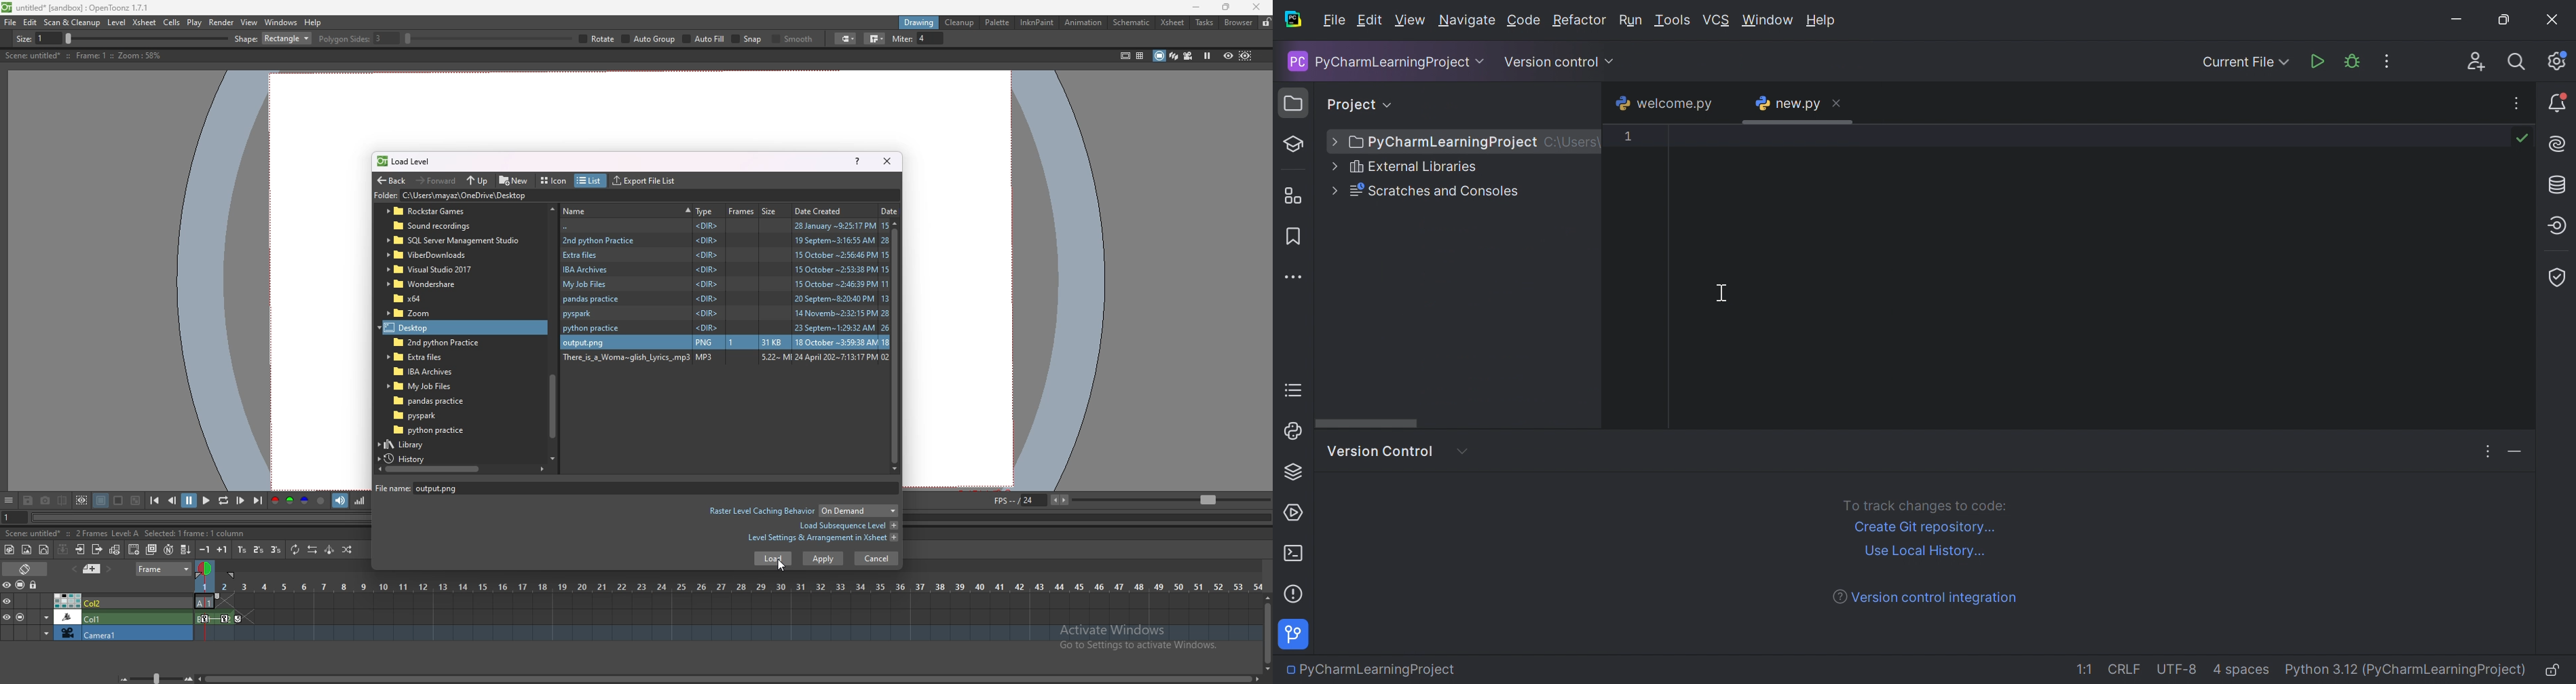  I want to click on drawing, so click(920, 22).